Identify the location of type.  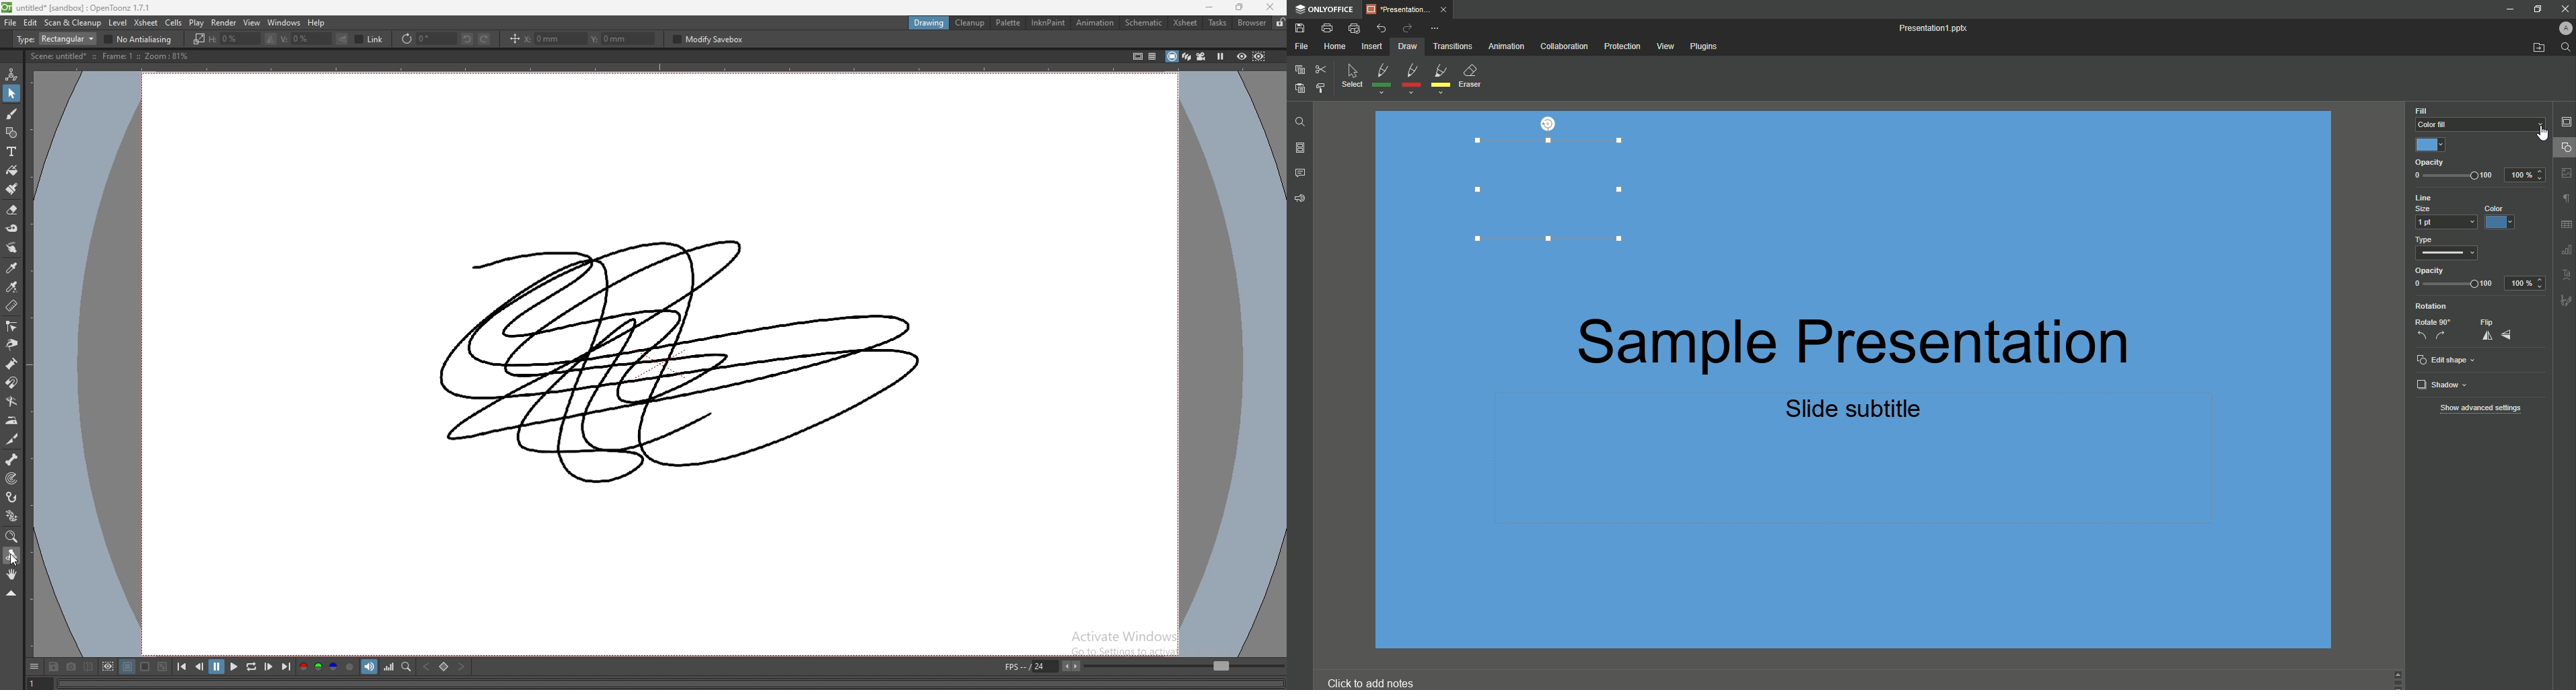
(56, 39).